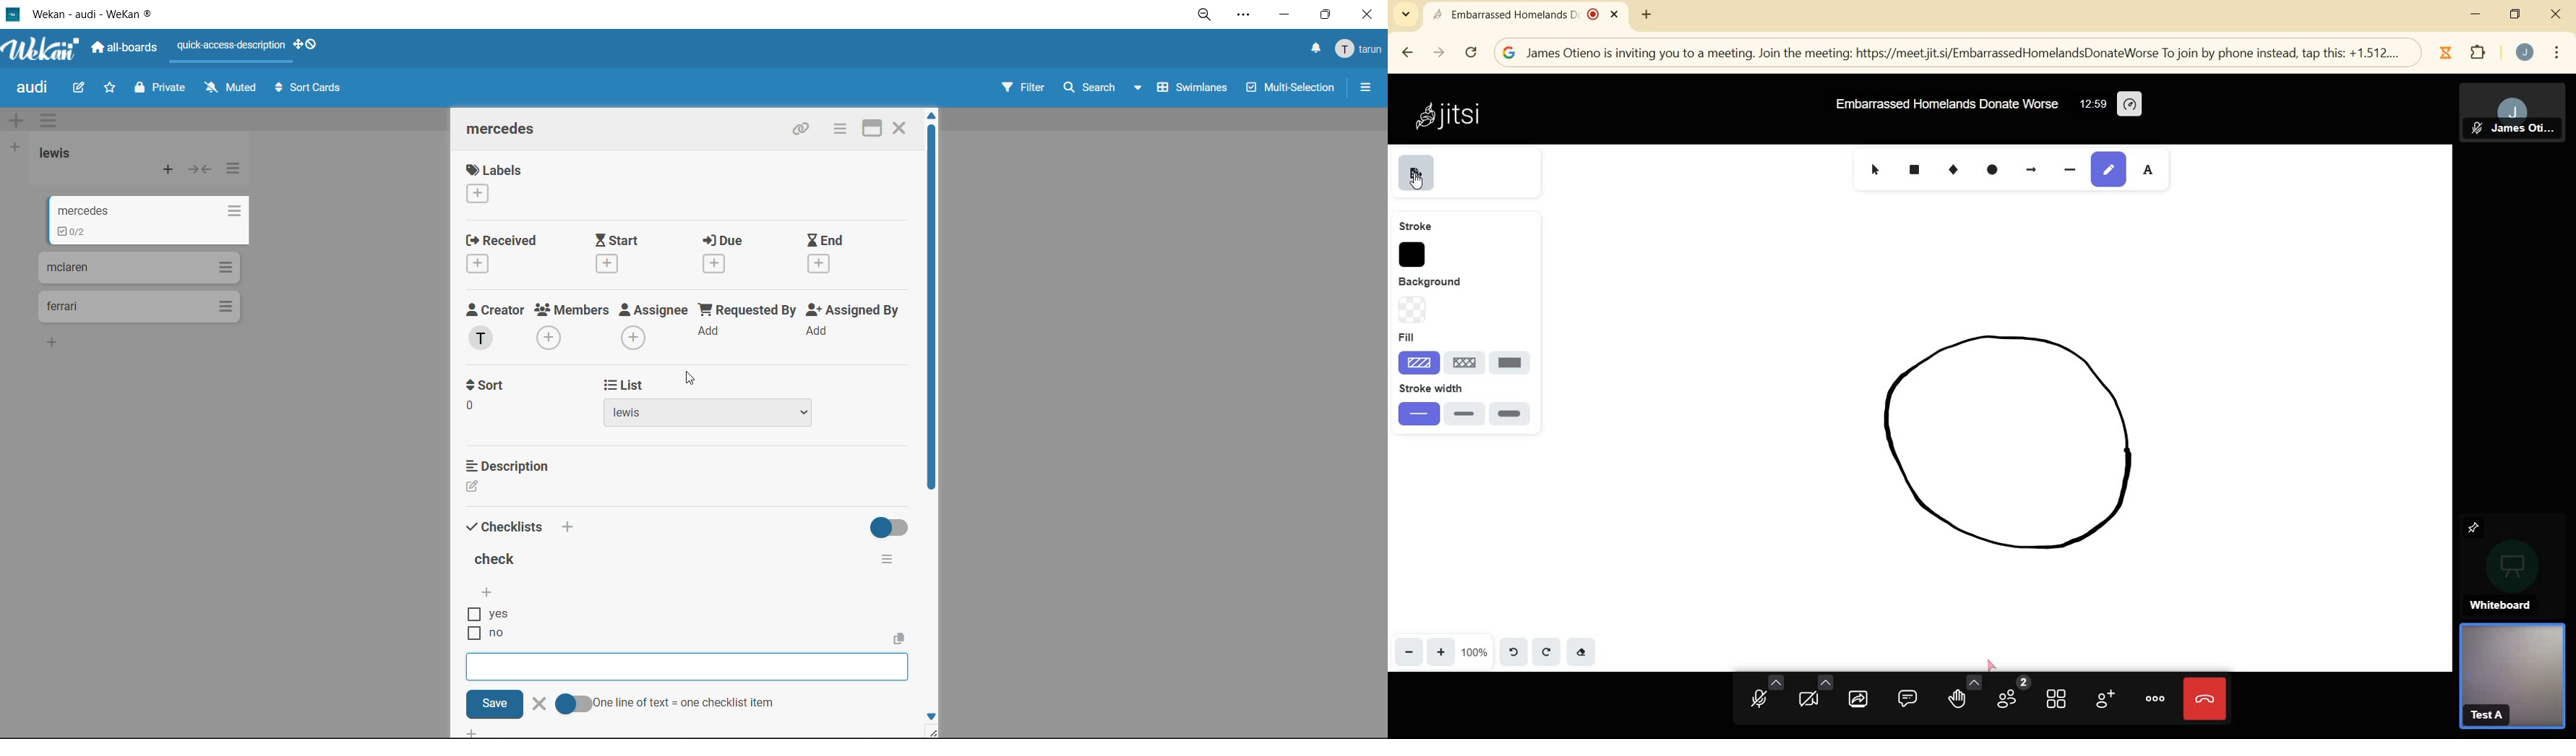  I want to click on sort, so click(501, 412).